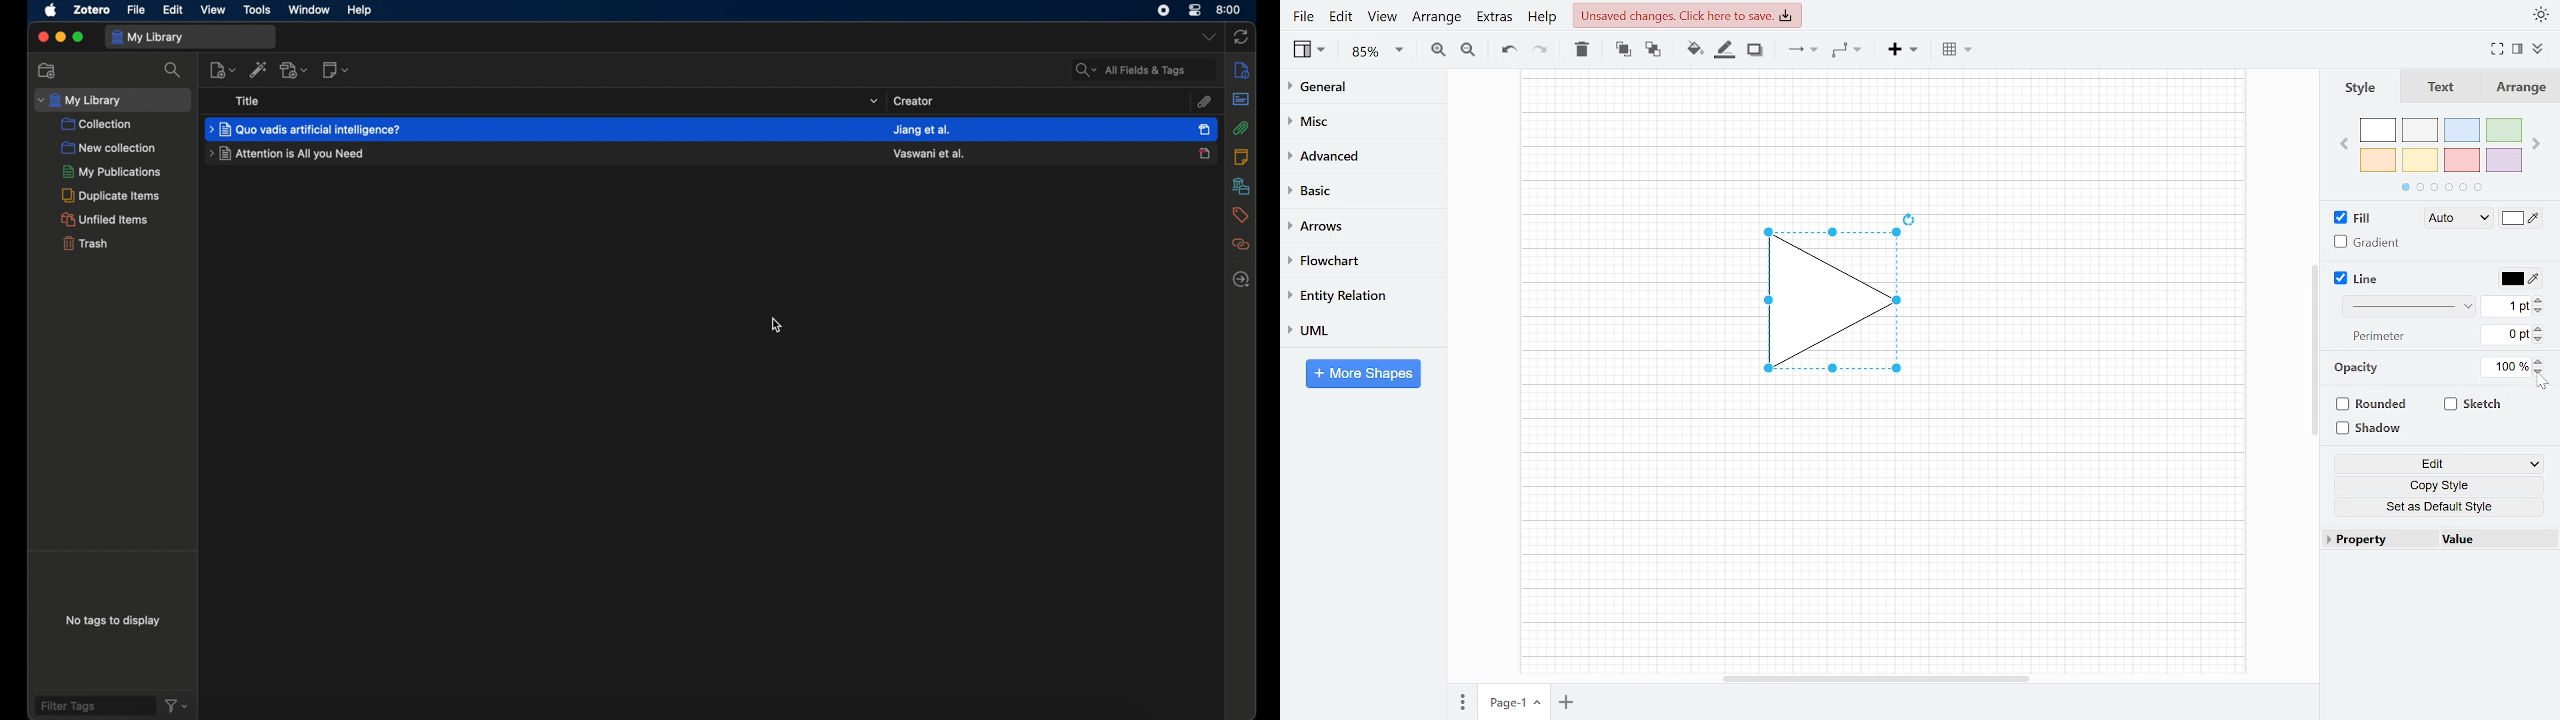  I want to click on vertical scrollbar, so click(2314, 350).